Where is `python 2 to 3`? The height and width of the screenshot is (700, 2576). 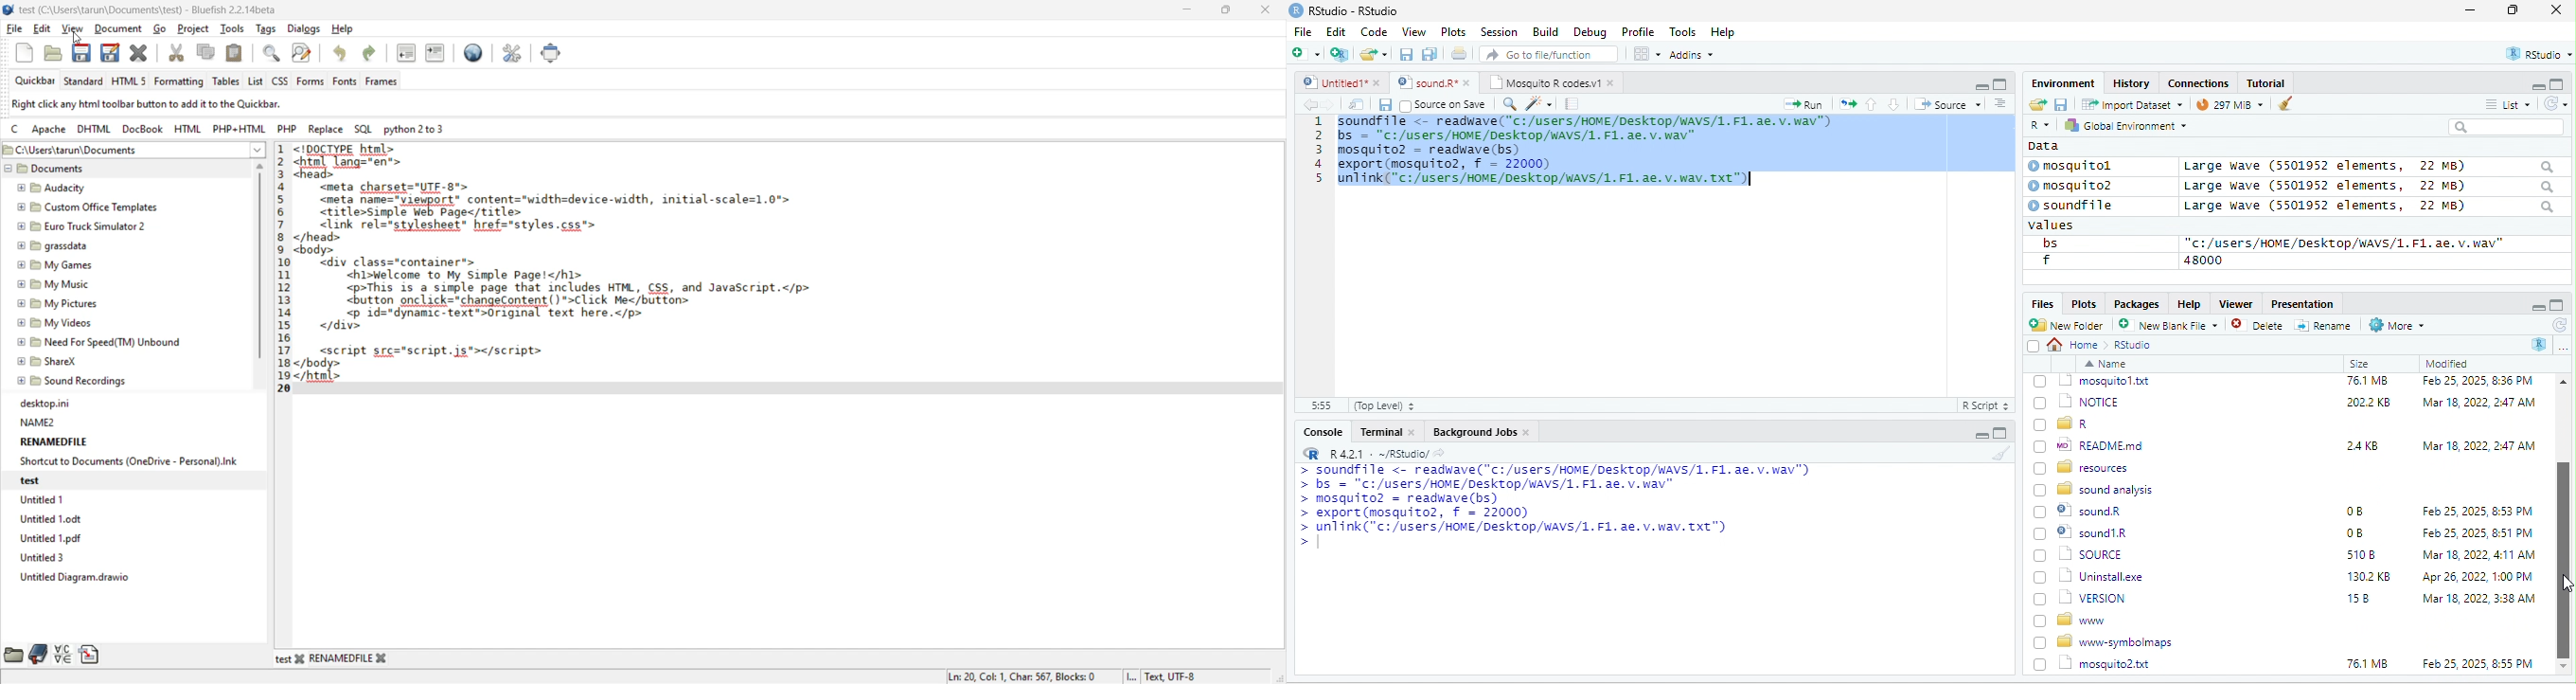
python 2 to 3 is located at coordinates (422, 129).